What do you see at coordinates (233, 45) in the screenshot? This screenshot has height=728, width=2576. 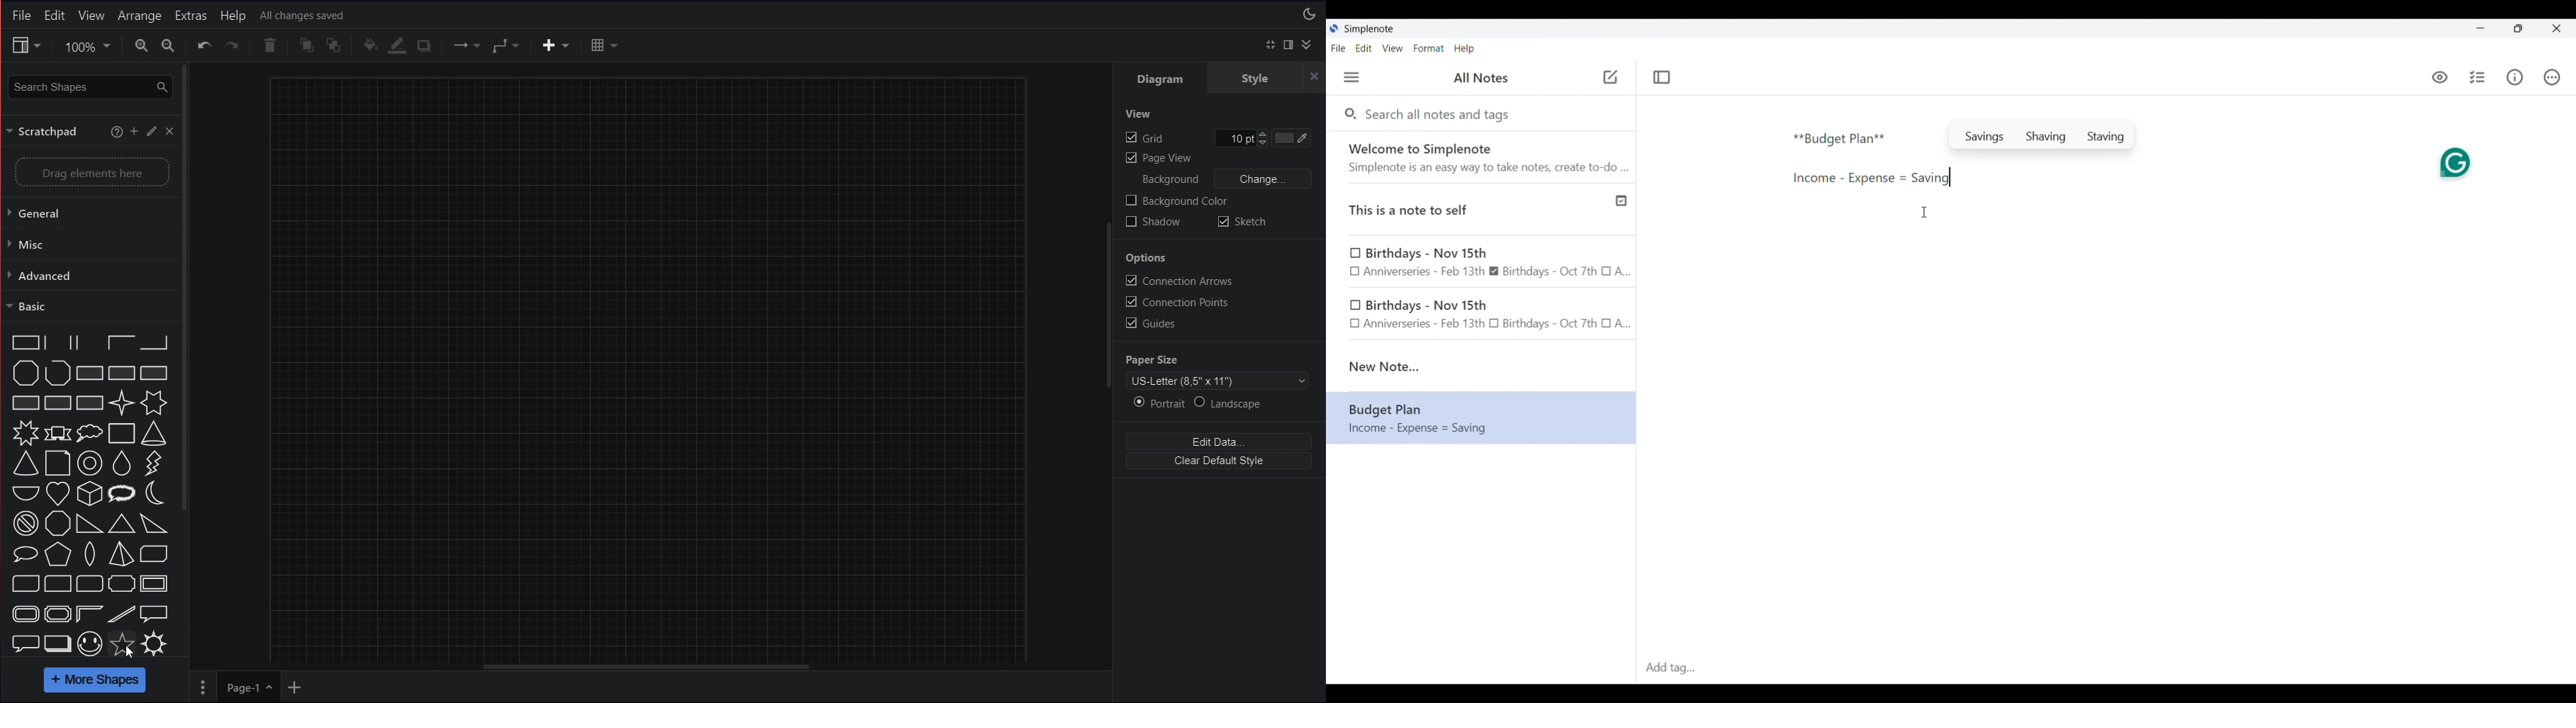 I see `Redo` at bounding box center [233, 45].